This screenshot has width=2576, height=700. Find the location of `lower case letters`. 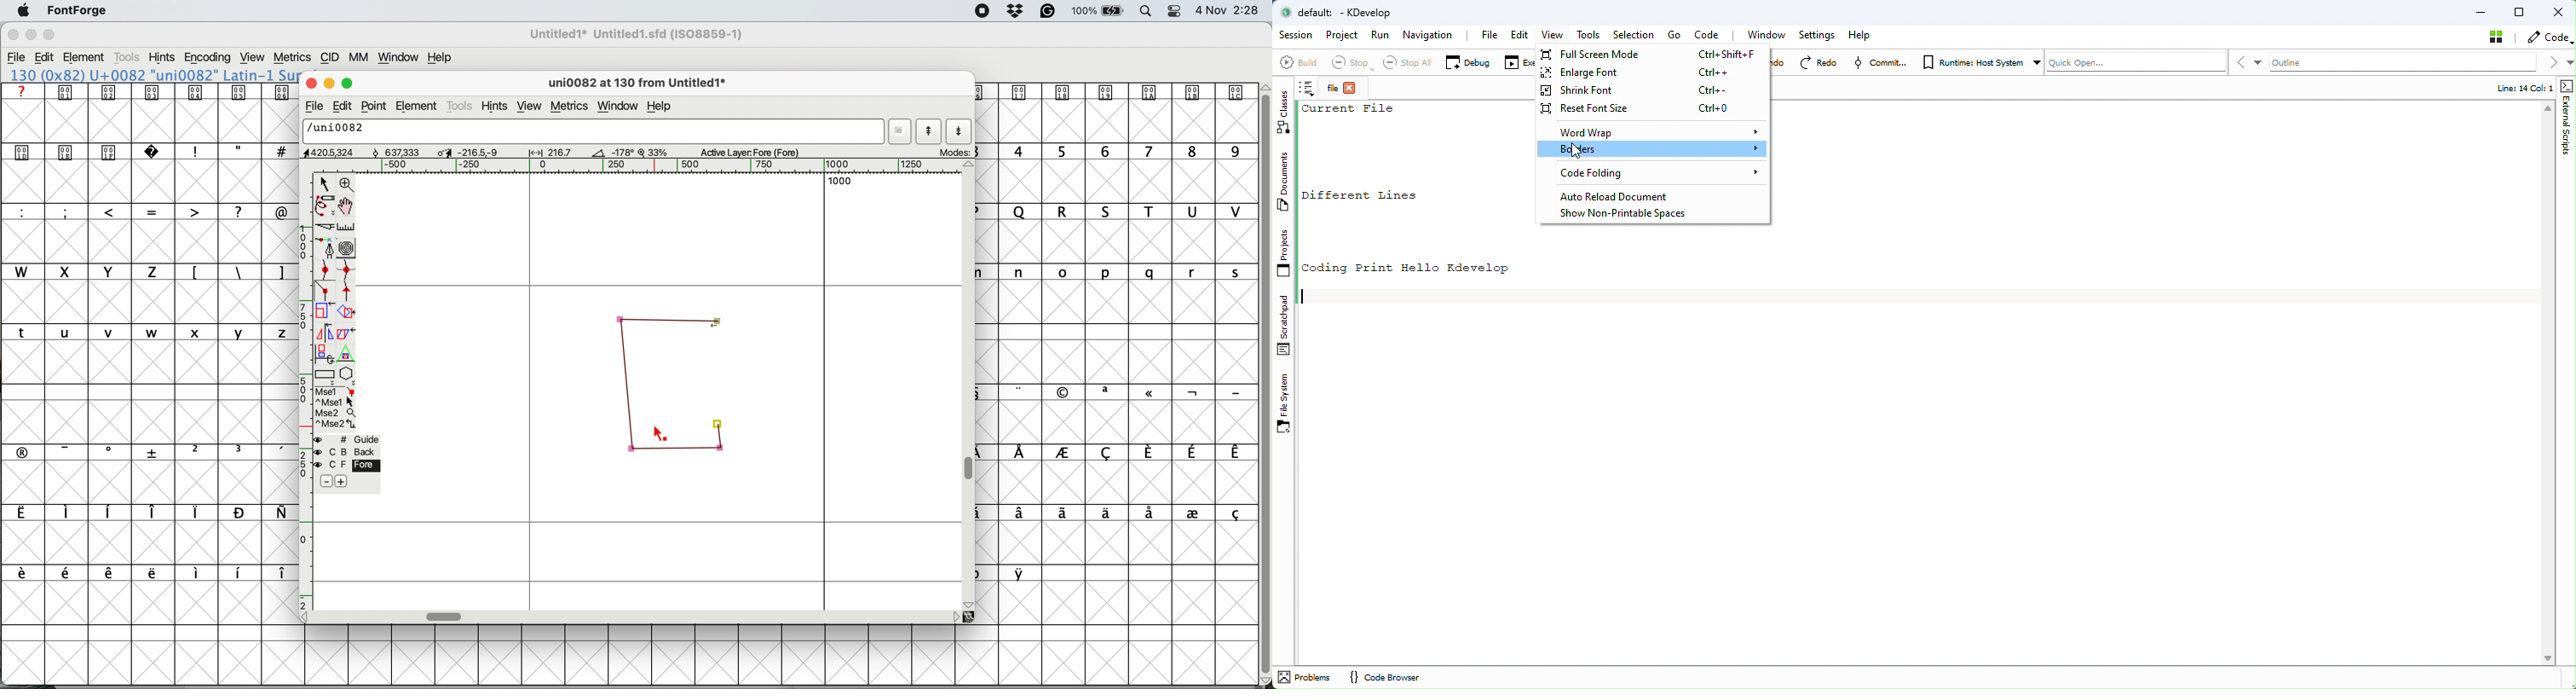

lower case letters is located at coordinates (150, 332).